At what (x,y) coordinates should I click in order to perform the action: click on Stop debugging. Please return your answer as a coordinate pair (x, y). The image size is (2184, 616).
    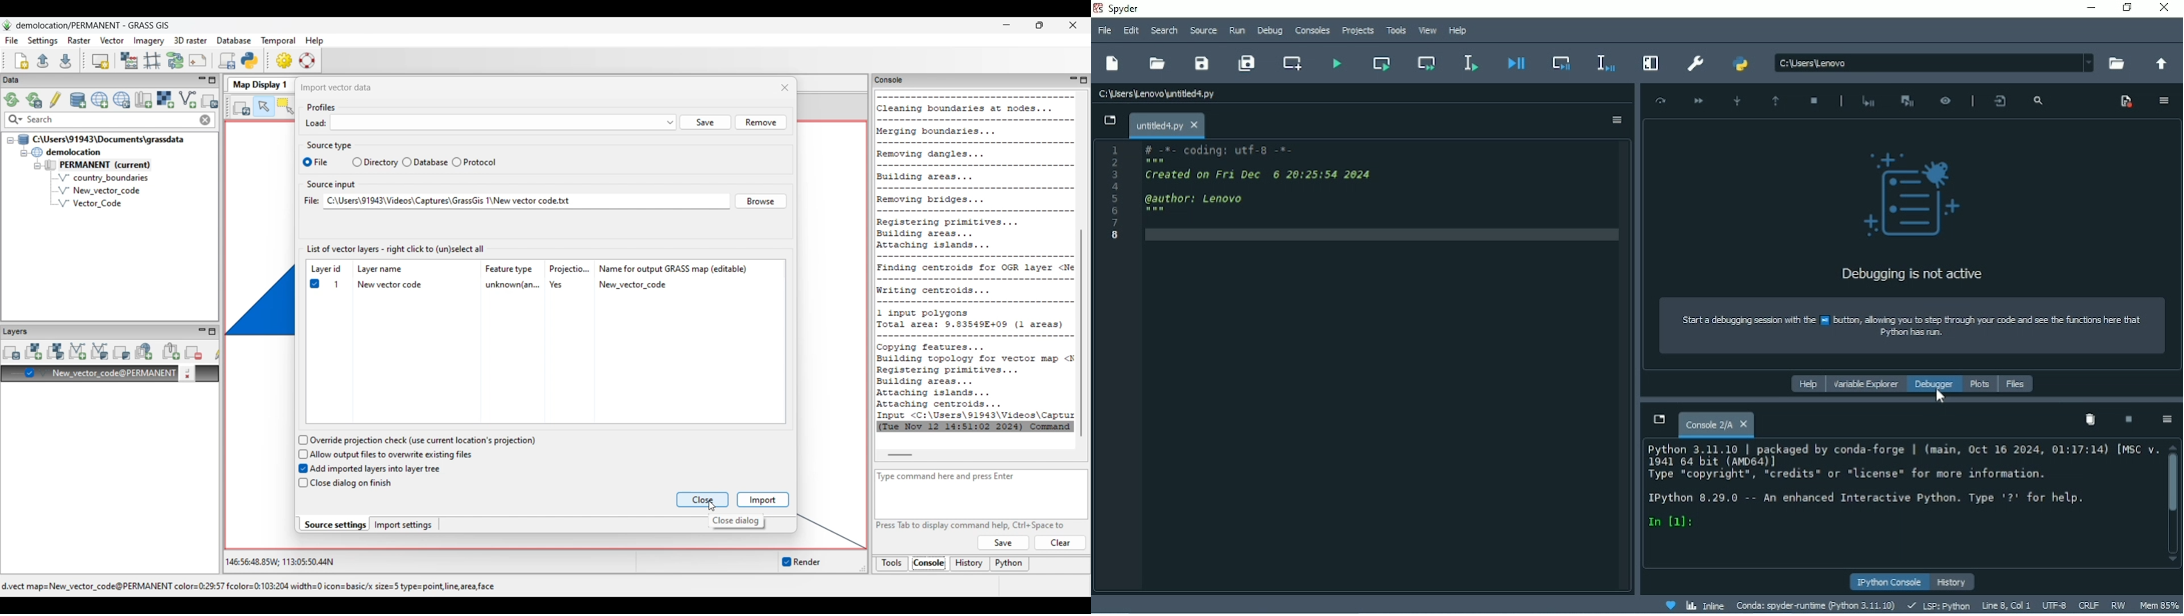
    Looking at the image, I should click on (1813, 101).